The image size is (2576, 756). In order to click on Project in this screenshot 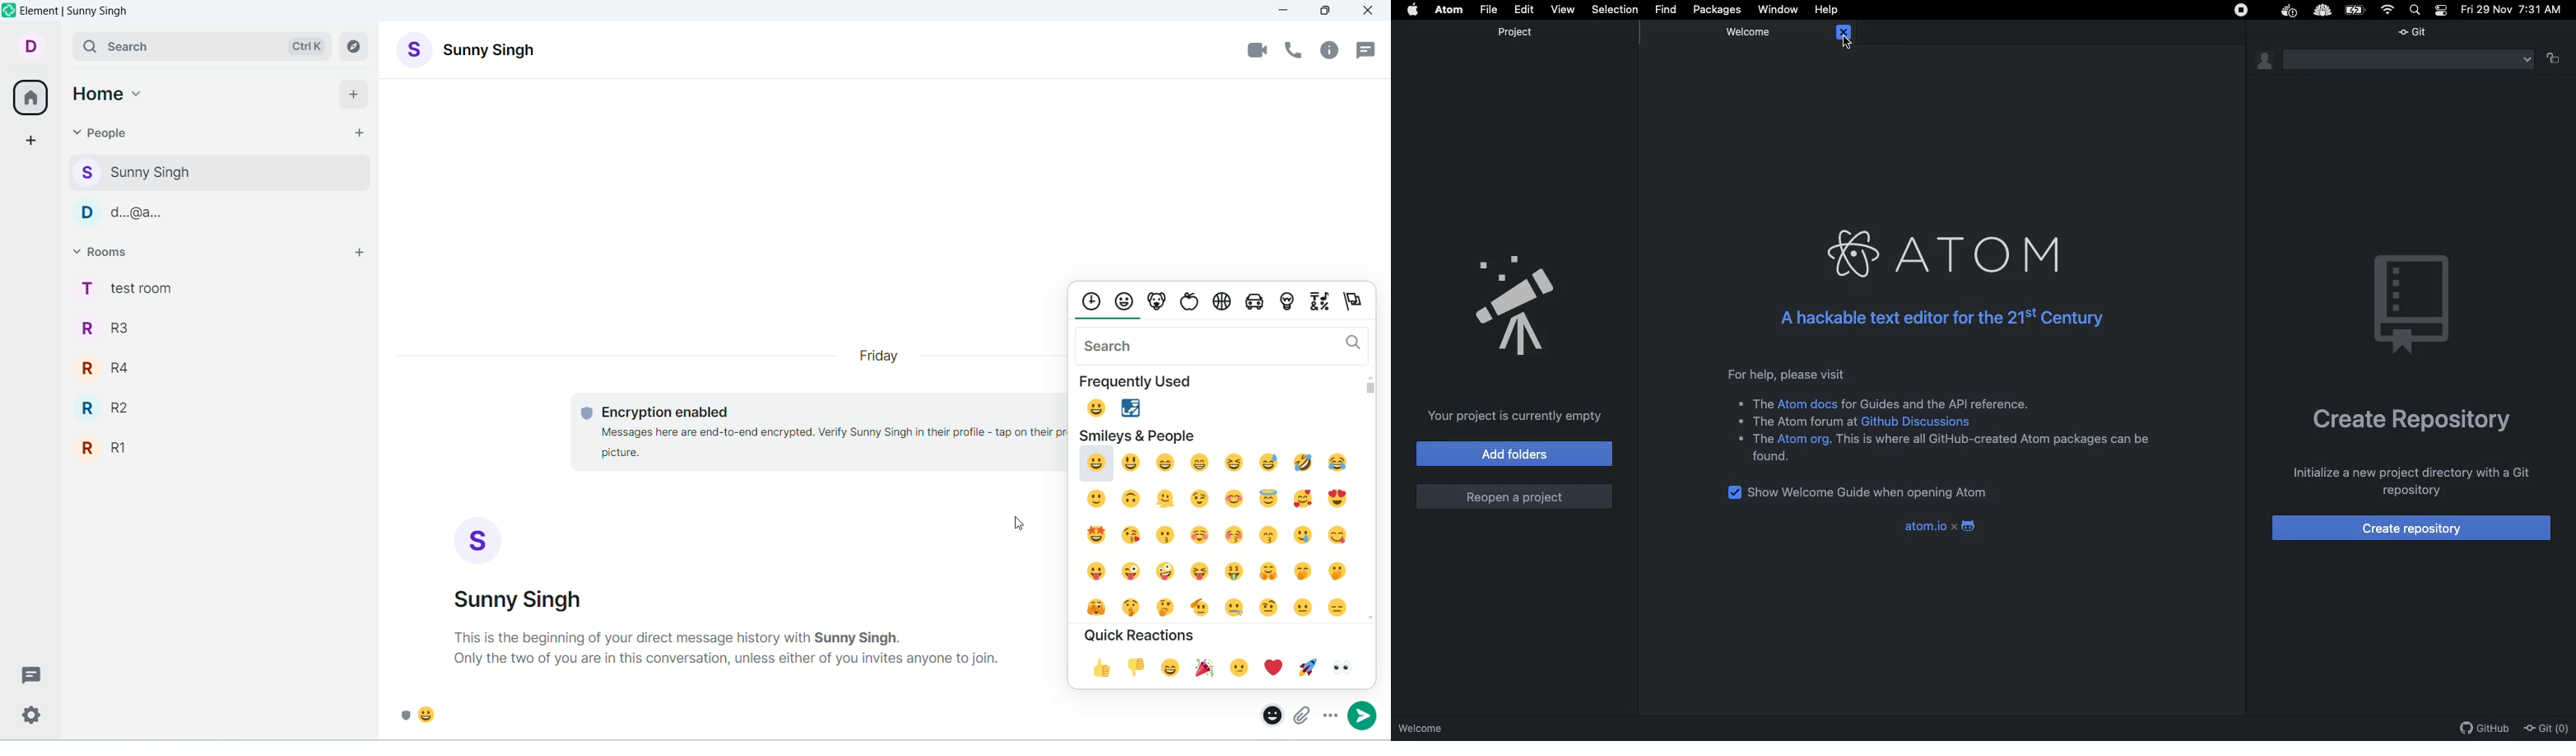, I will do `click(1518, 32)`.